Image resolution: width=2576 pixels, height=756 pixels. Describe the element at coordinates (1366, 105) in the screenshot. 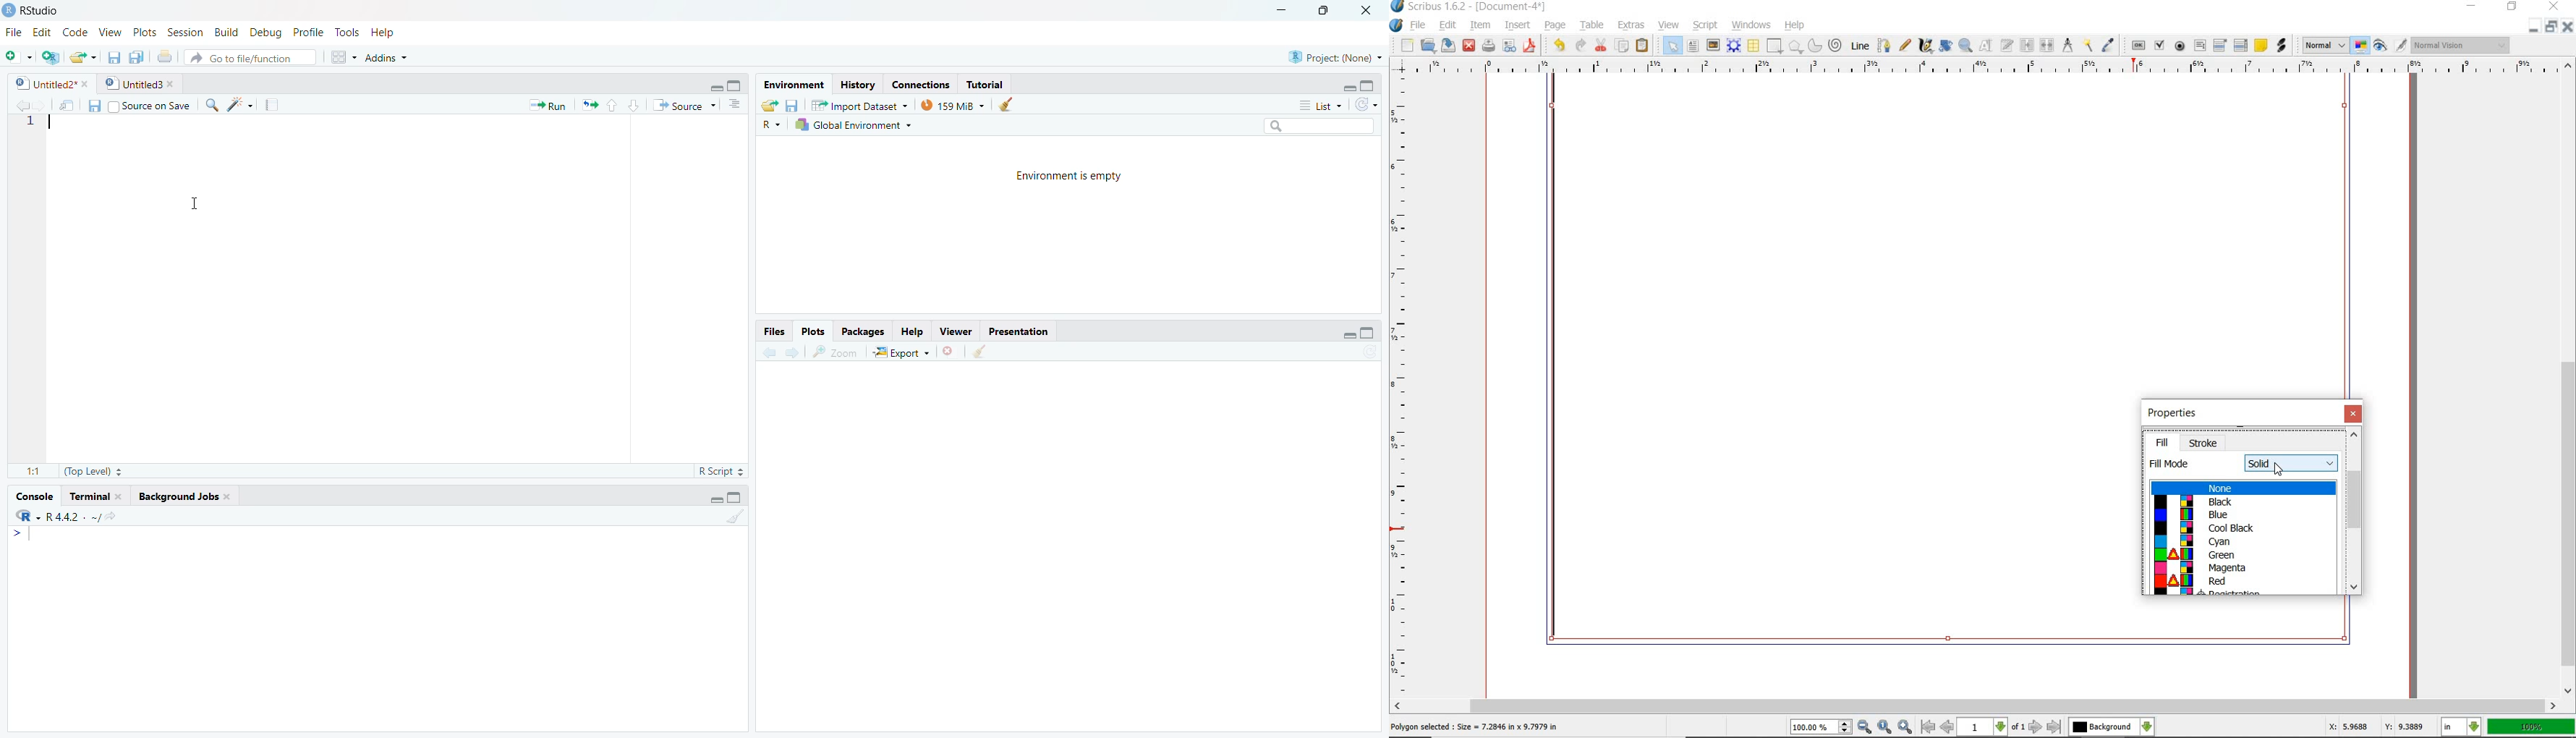

I see `Refresh` at that location.